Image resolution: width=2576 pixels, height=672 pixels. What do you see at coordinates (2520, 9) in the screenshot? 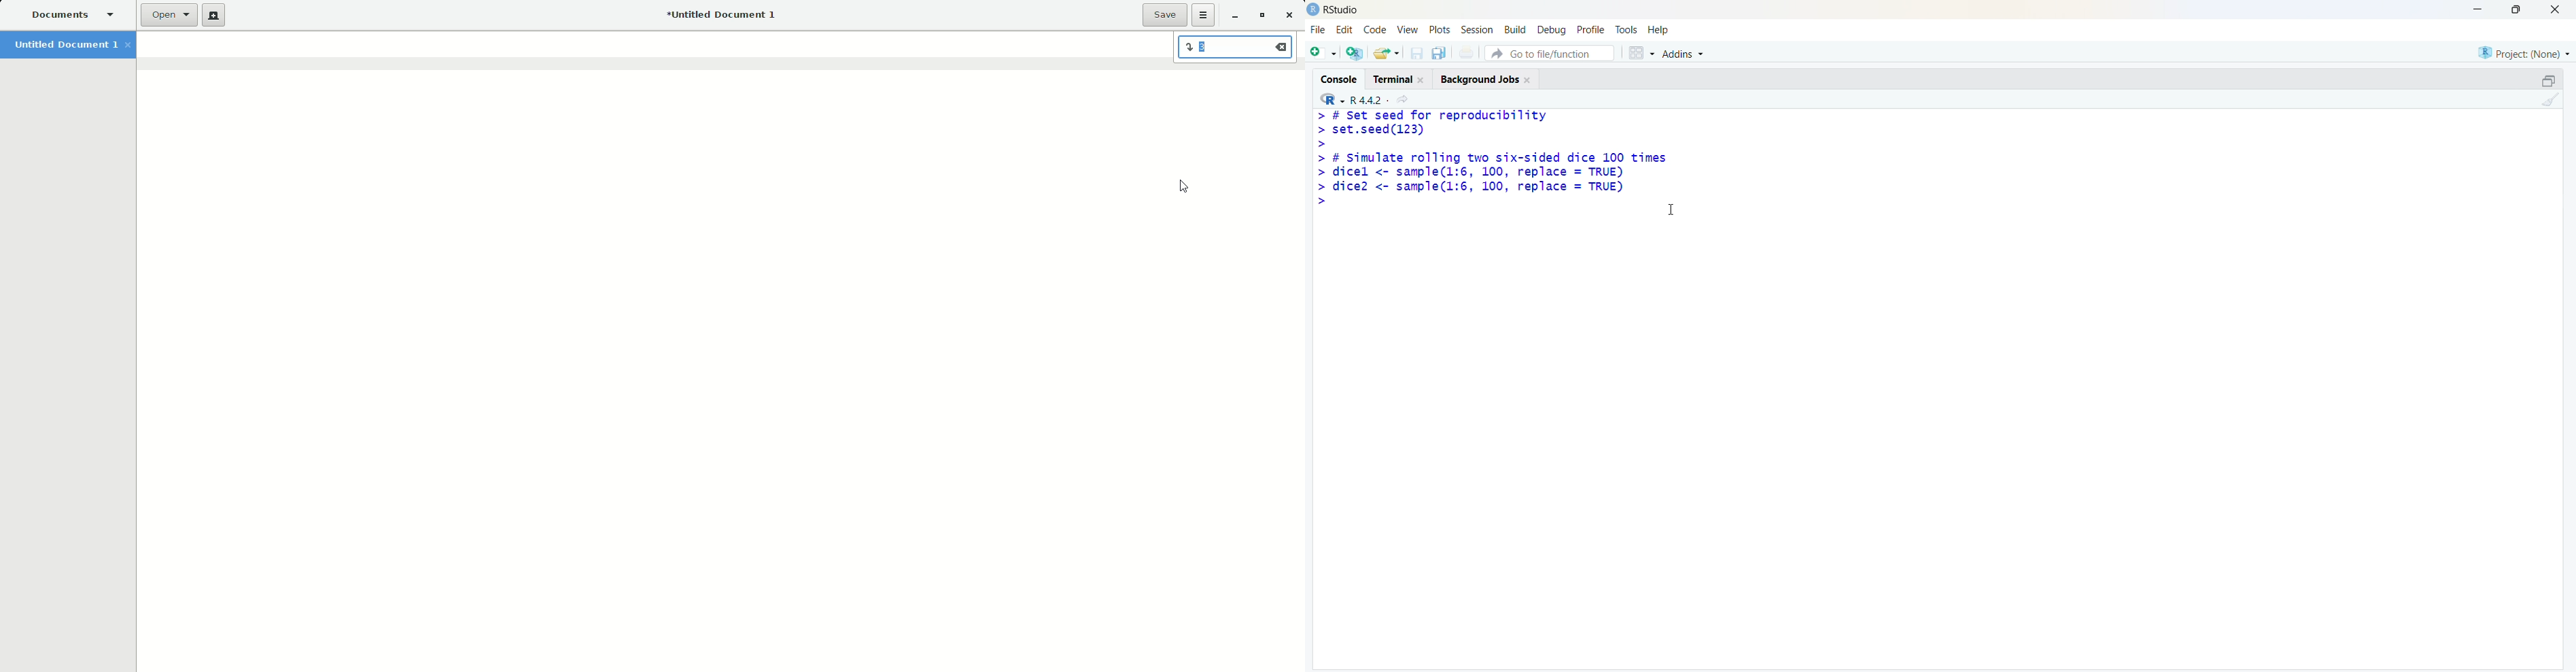
I see `maximise` at bounding box center [2520, 9].